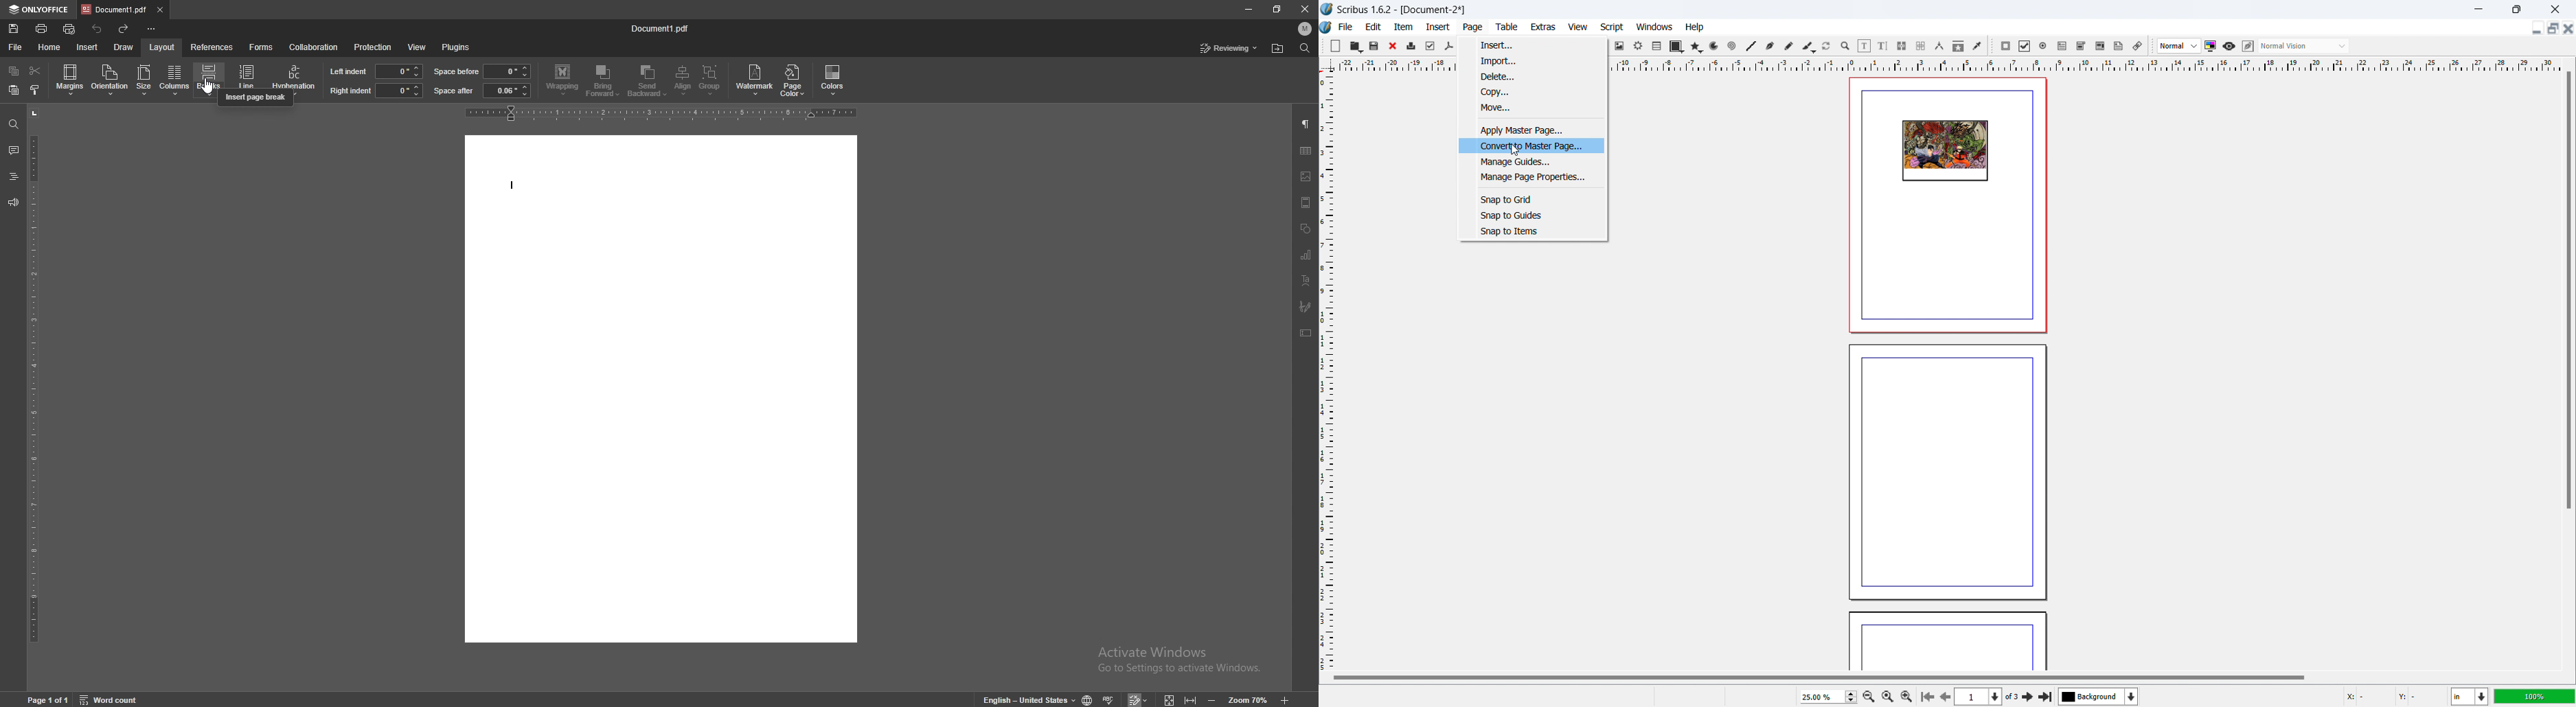 This screenshot has width=2576, height=728. Describe the element at coordinates (1695, 27) in the screenshot. I see `help` at that location.